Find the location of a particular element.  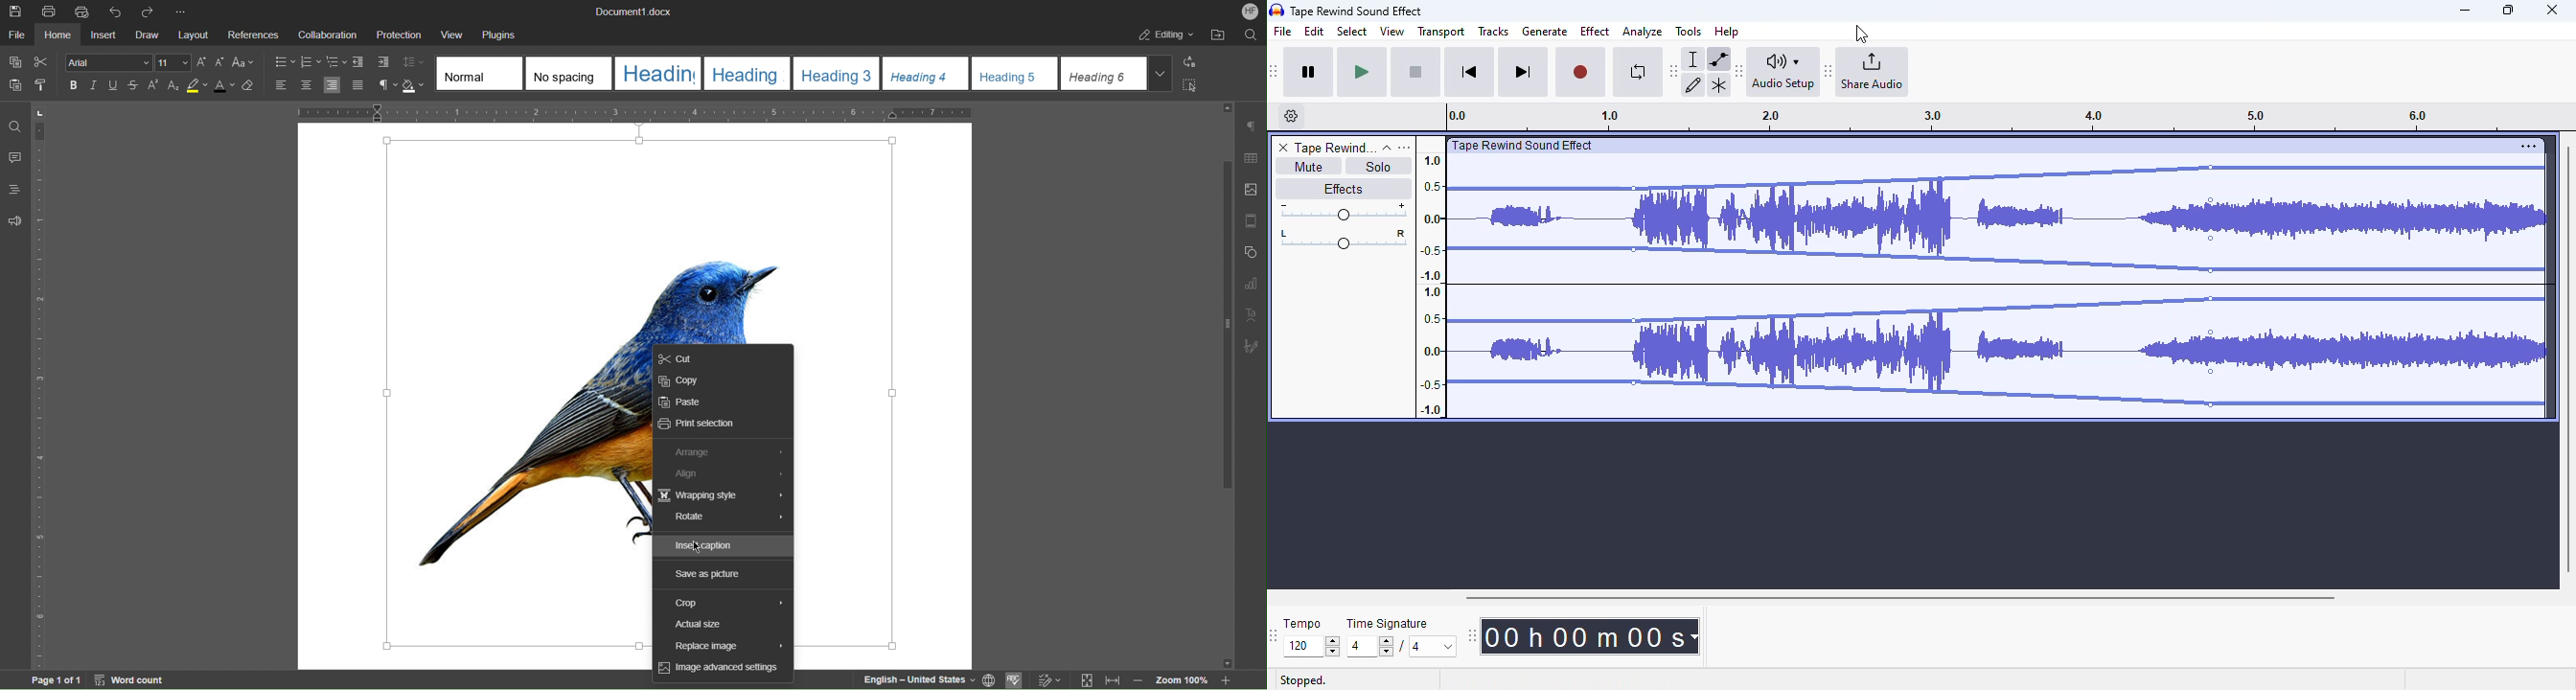

Font size is located at coordinates (174, 62).